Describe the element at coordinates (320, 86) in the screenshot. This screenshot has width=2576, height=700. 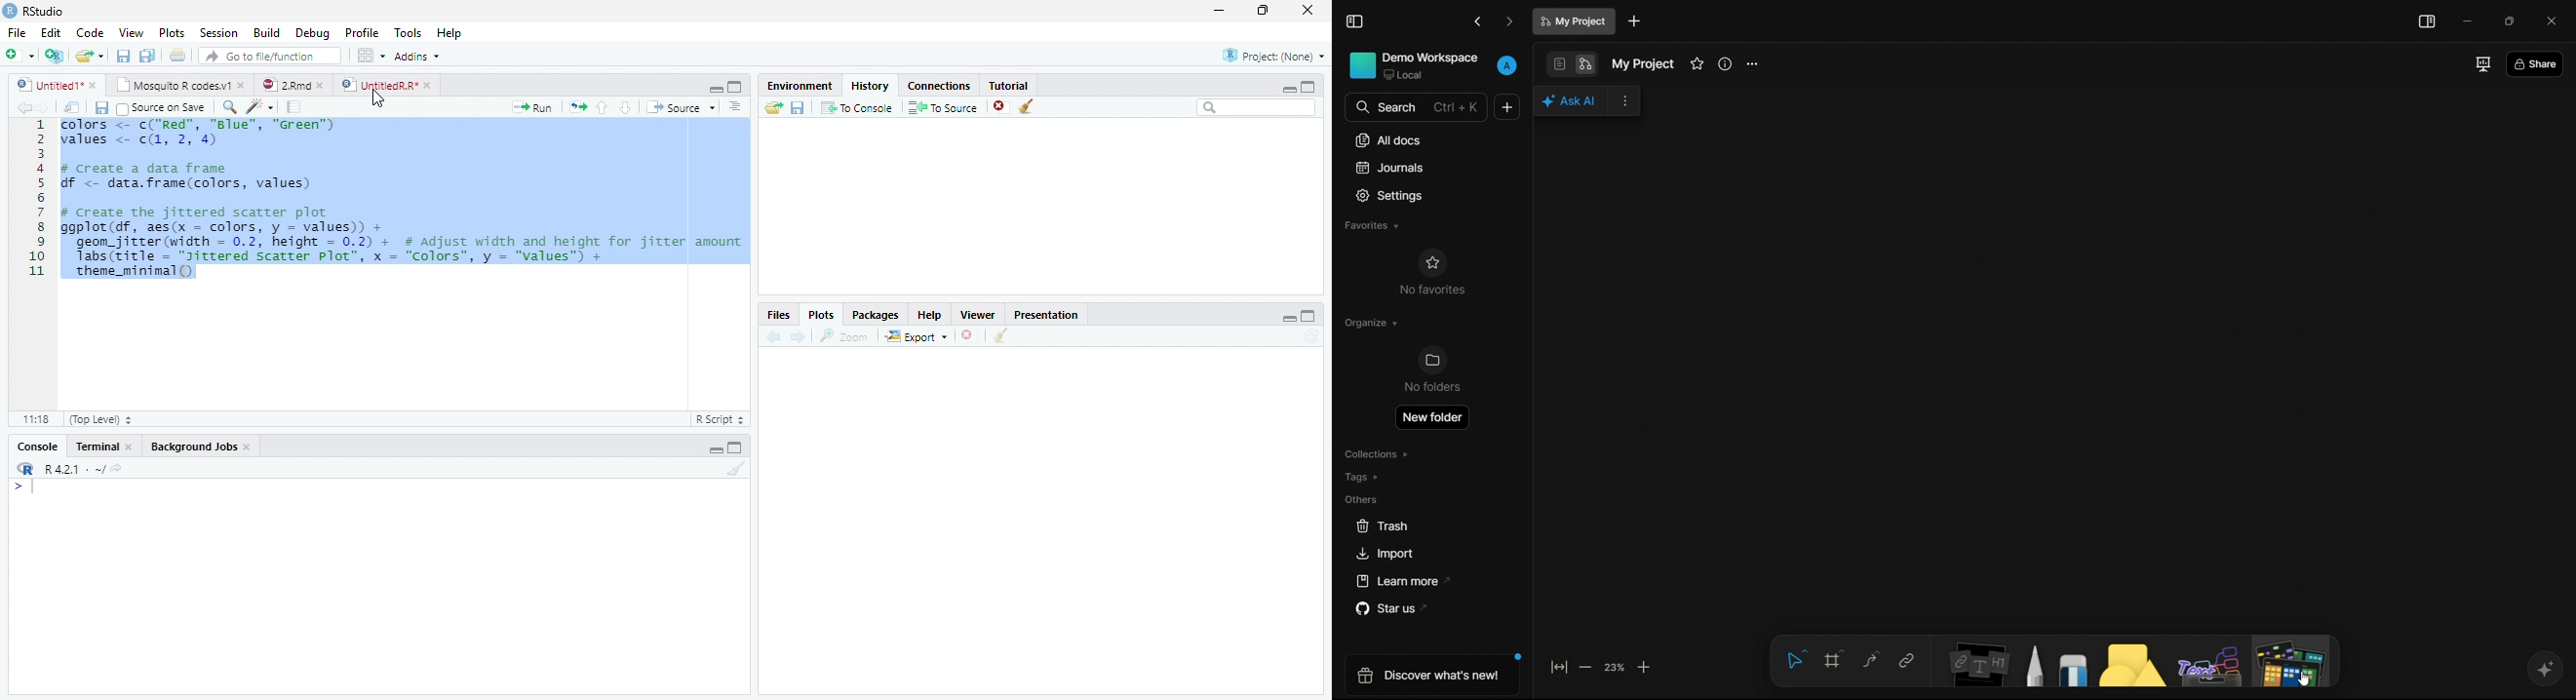
I see `close` at that location.